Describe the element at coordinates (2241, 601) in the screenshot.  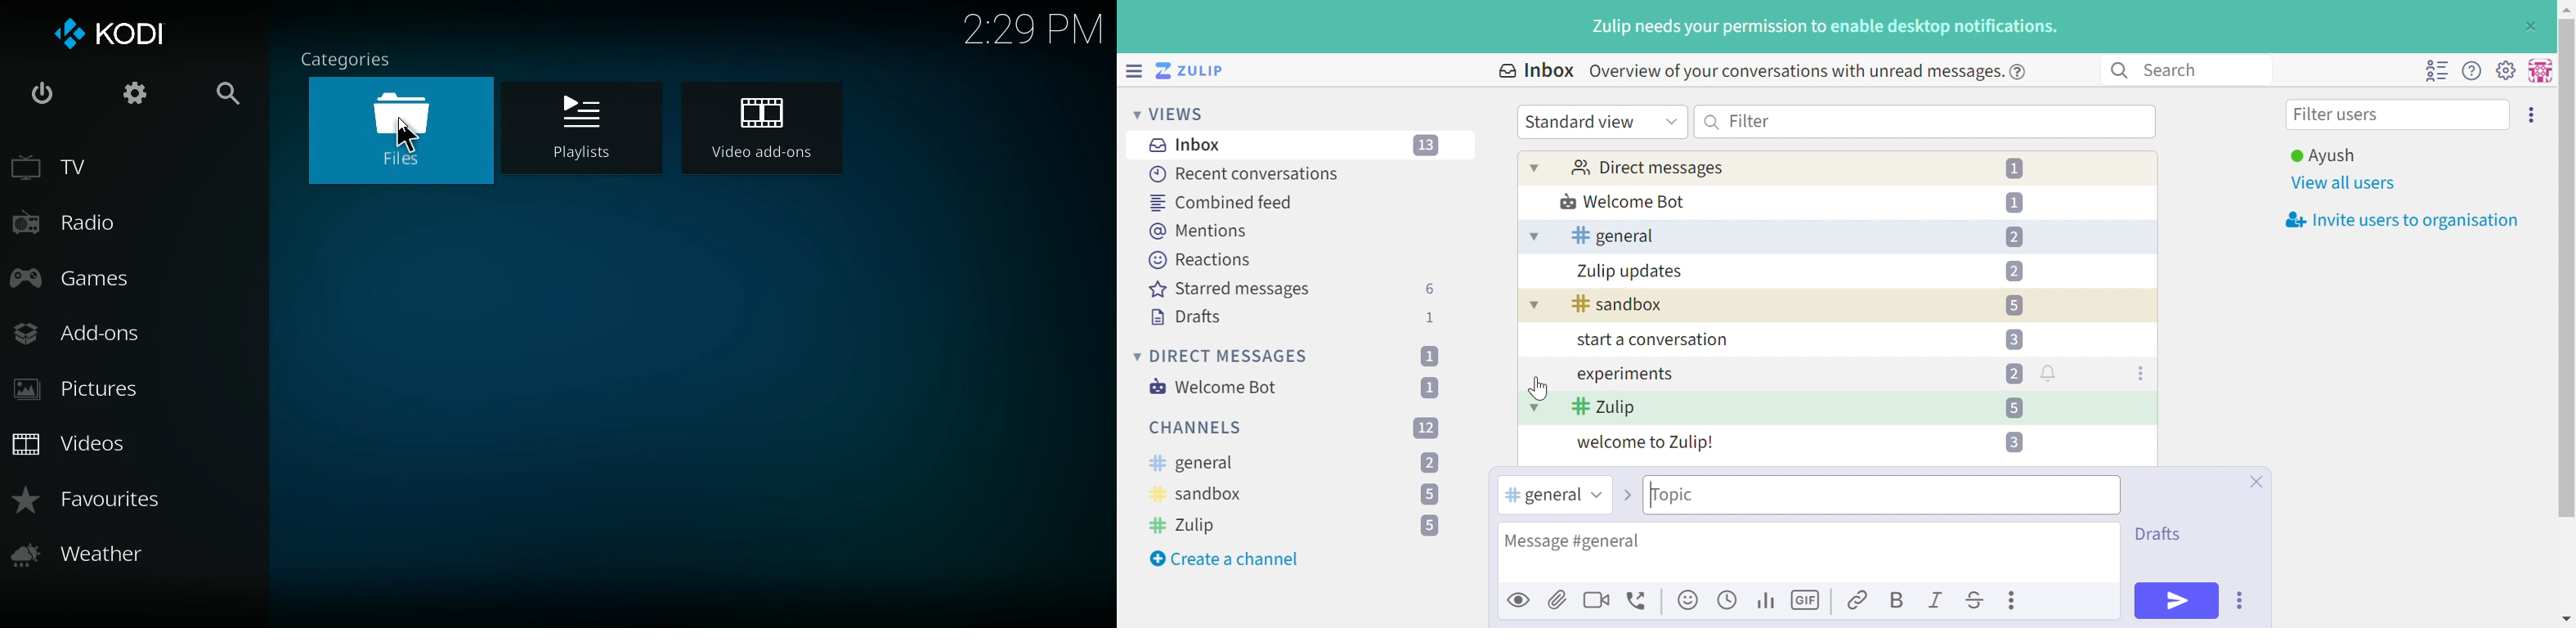
I see `Send options` at that location.